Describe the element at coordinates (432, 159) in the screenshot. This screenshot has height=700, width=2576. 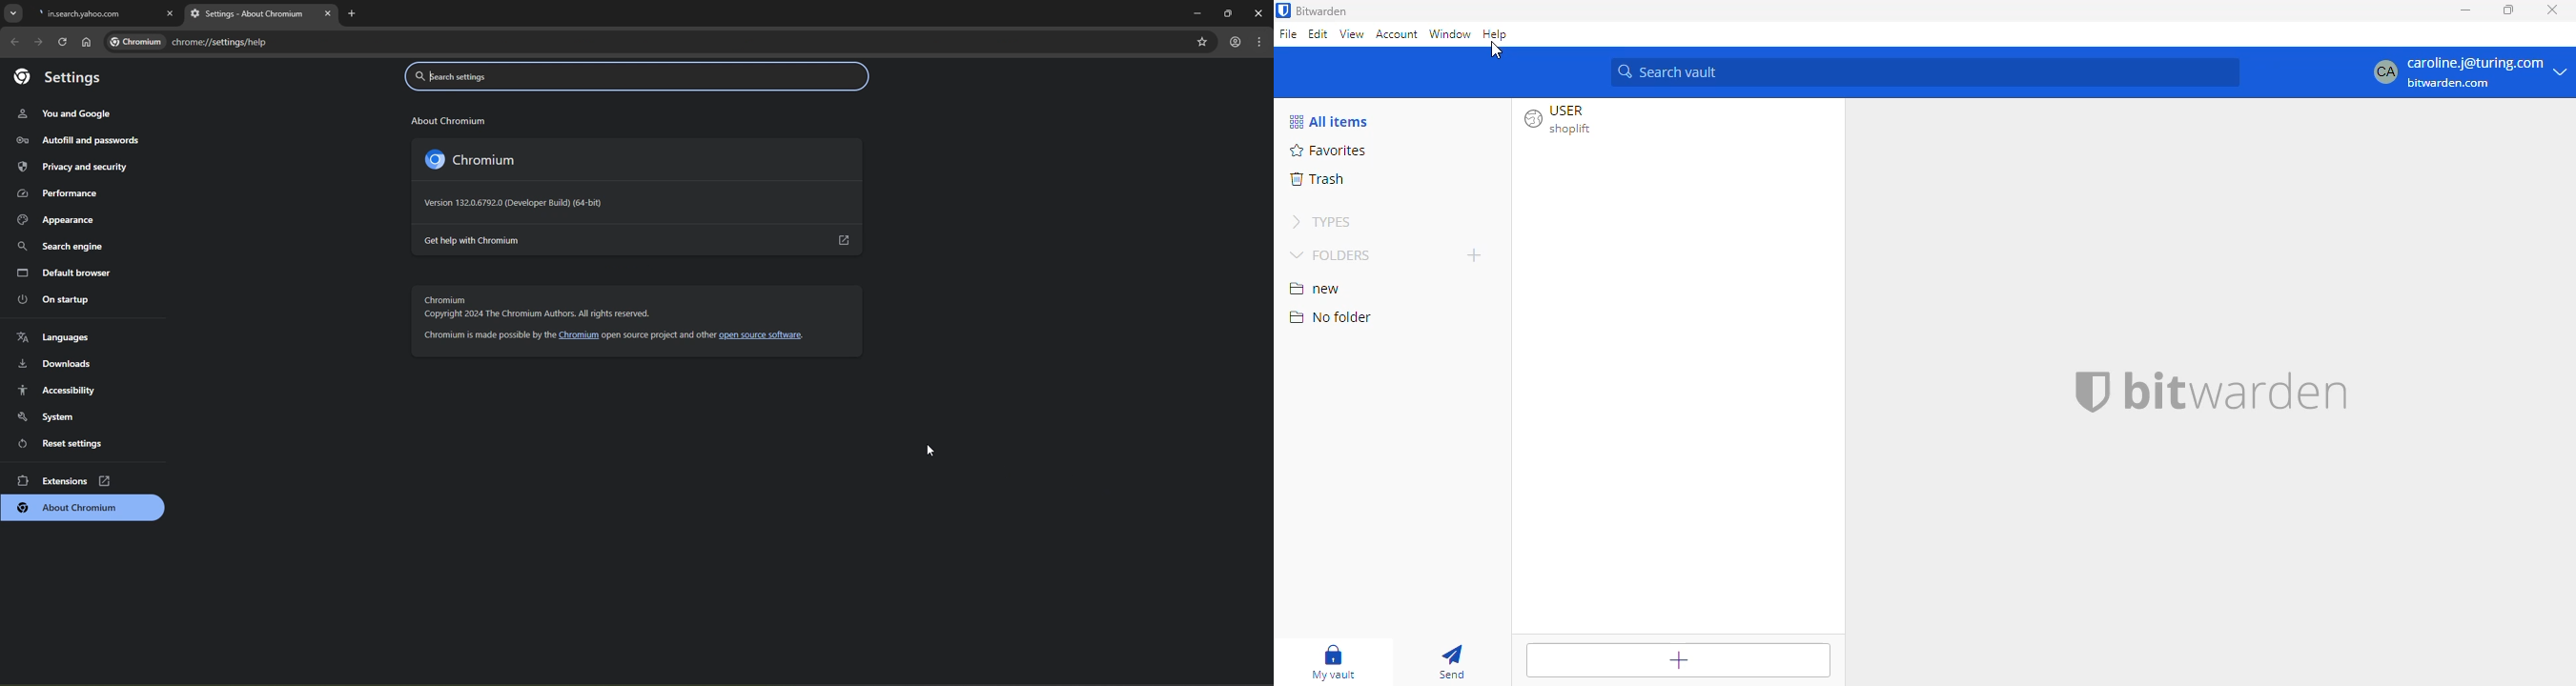
I see `Logo` at that location.